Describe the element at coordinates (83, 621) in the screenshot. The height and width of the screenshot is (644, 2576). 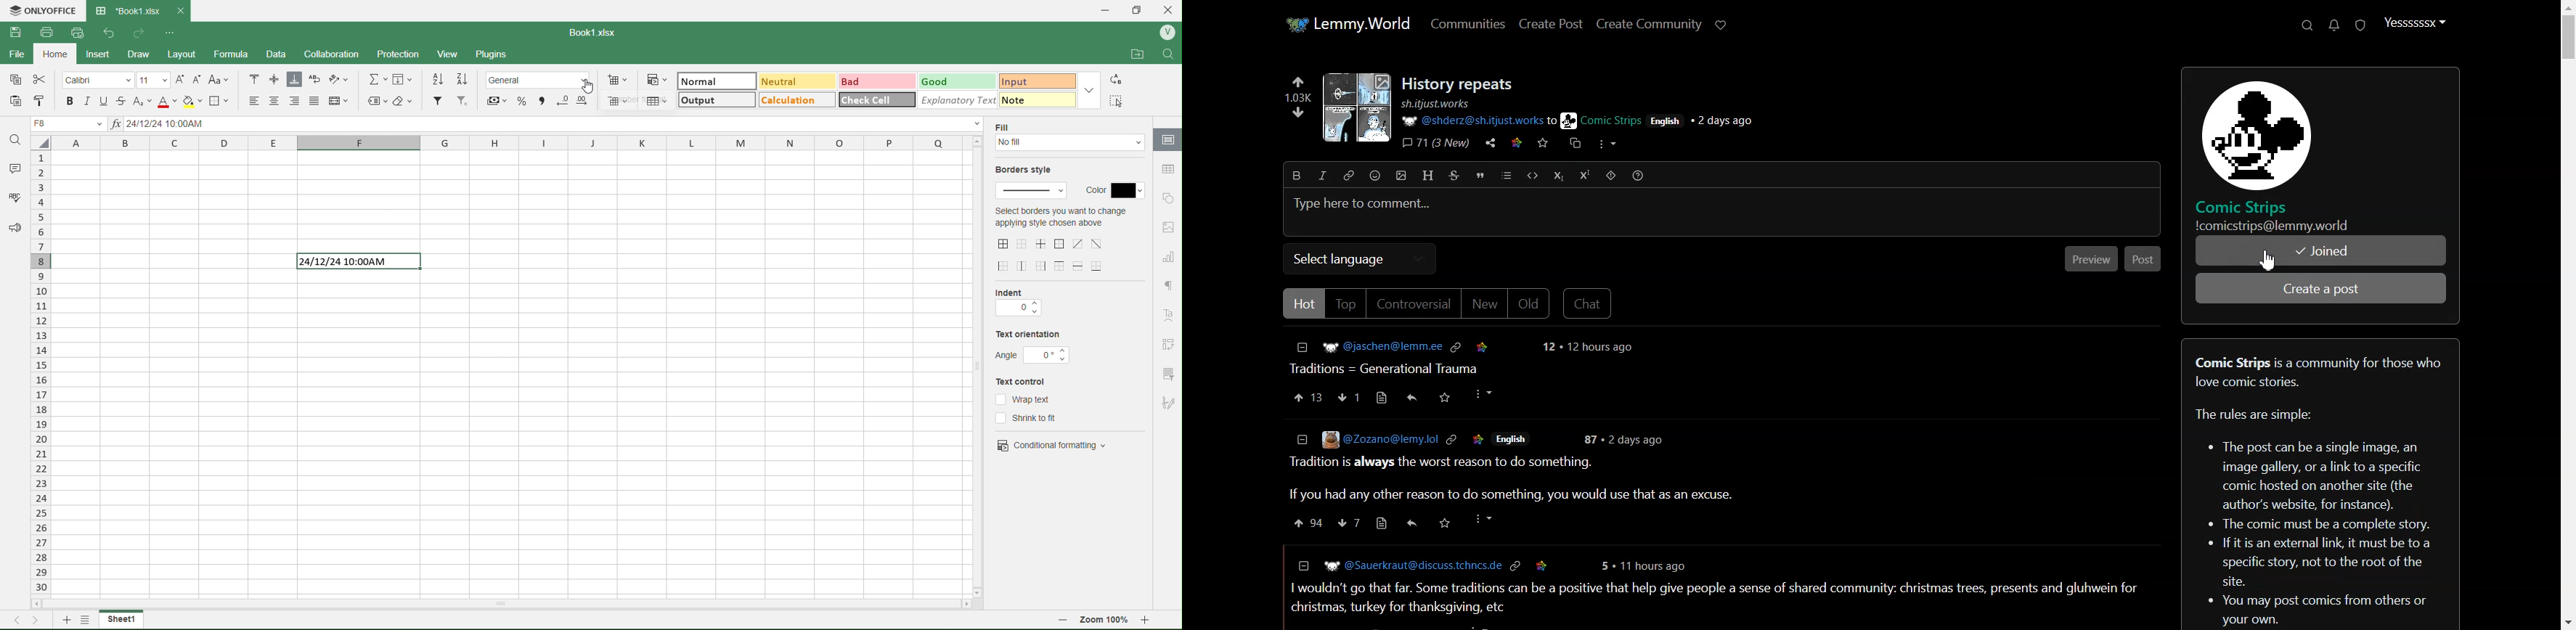
I see `Options` at that location.